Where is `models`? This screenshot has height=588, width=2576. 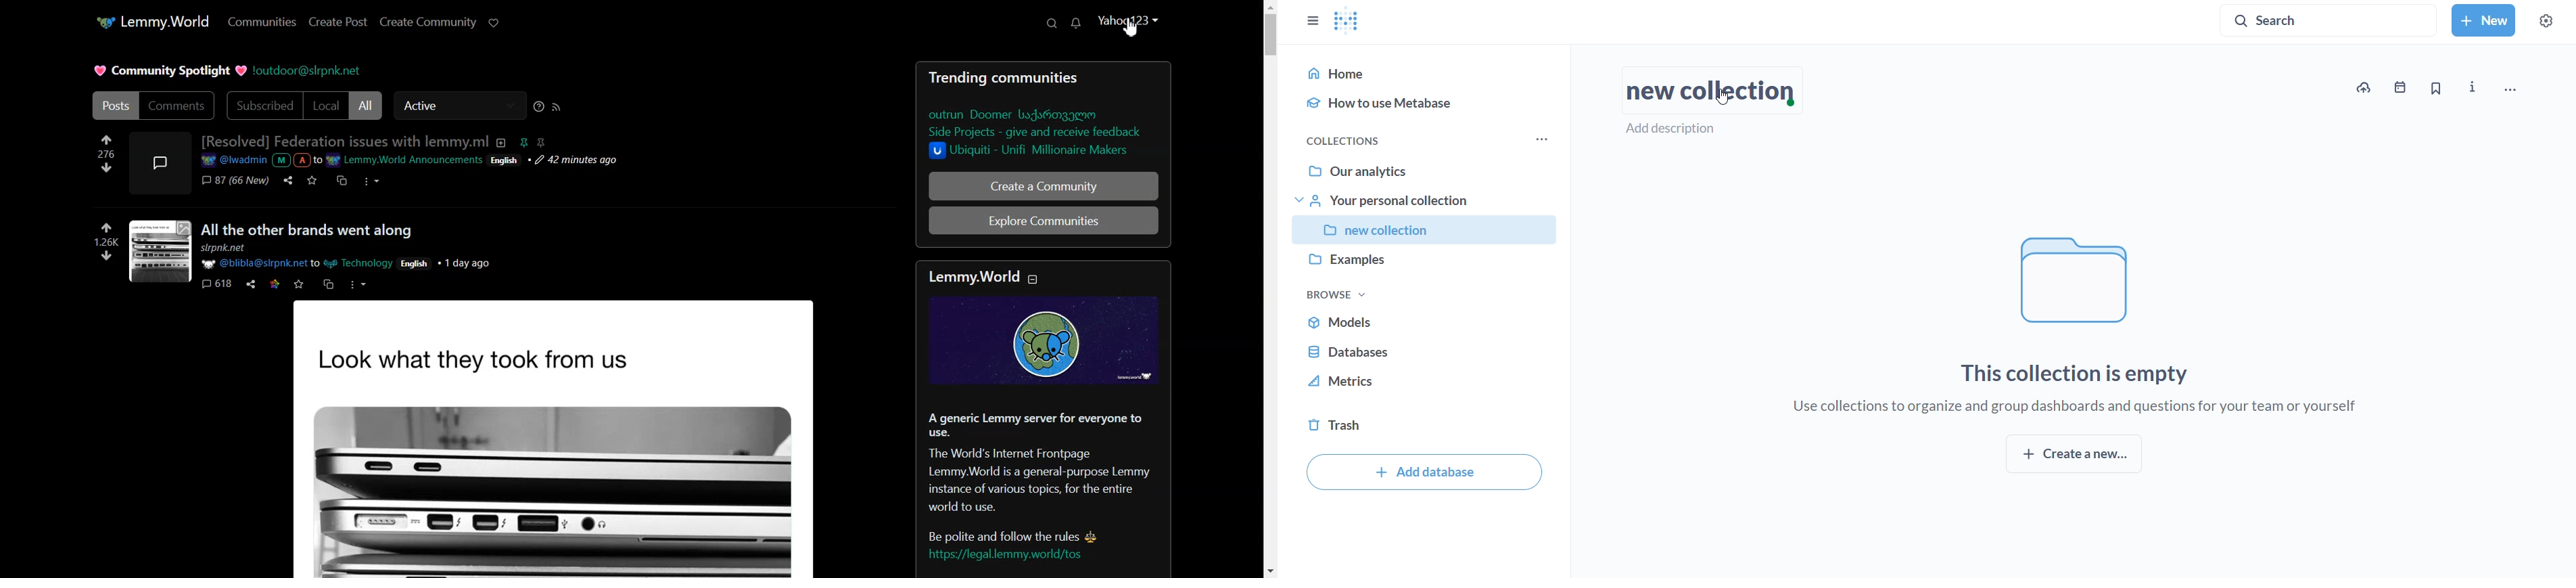 models is located at coordinates (1426, 322).